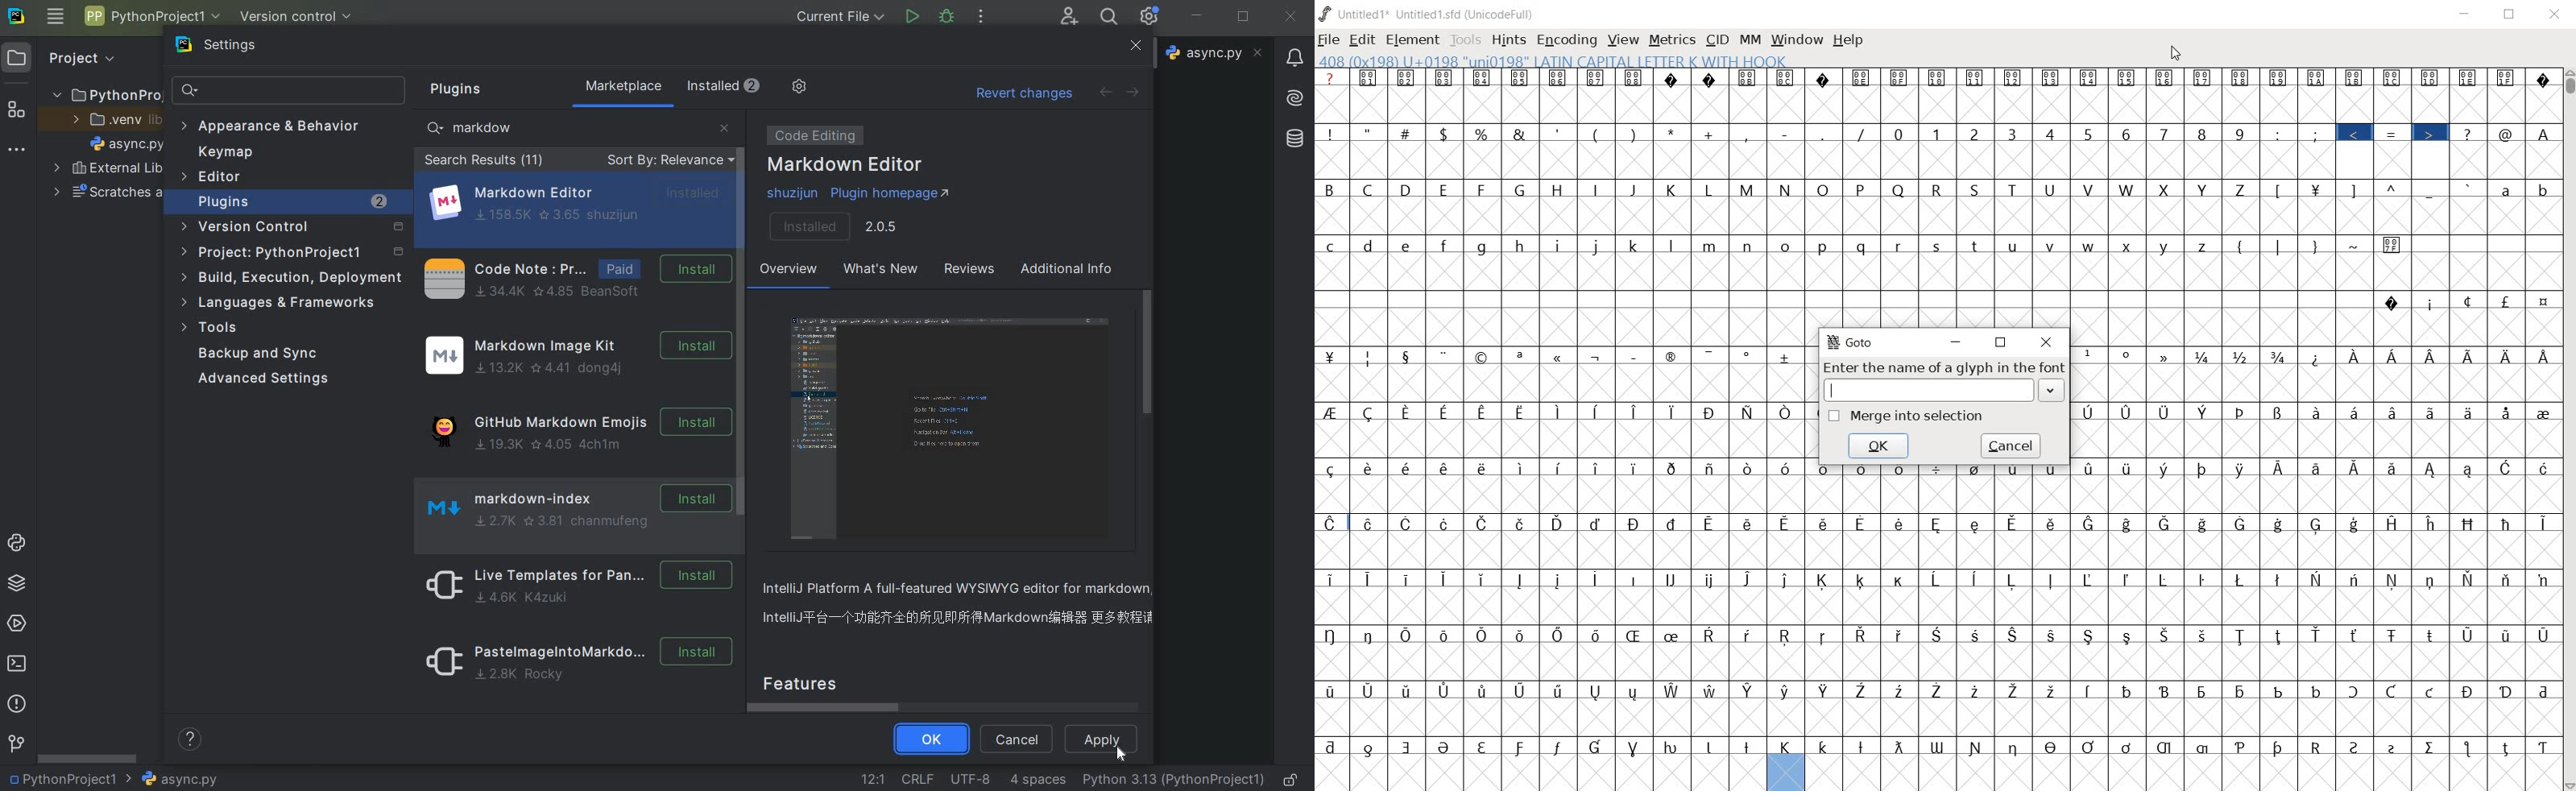 The image size is (2576, 812). Describe the element at coordinates (484, 162) in the screenshot. I see `search results` at that location.